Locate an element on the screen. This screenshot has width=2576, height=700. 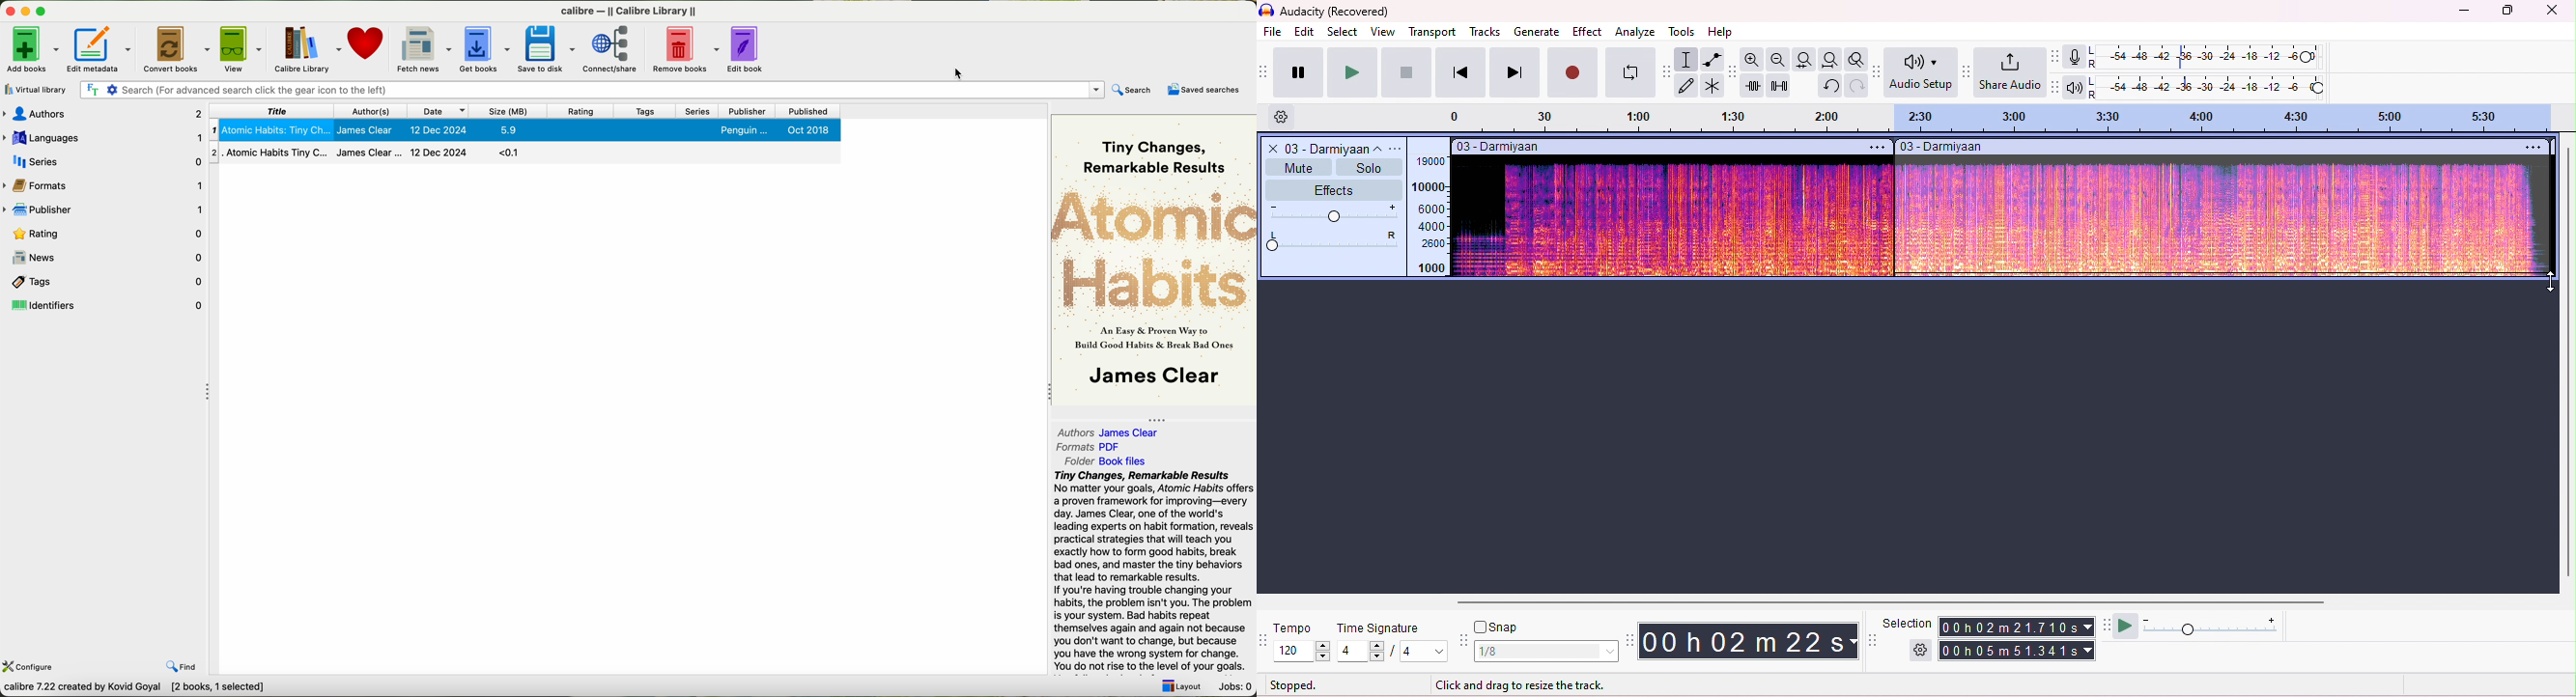
snap is located at coordinates (1498, 628).